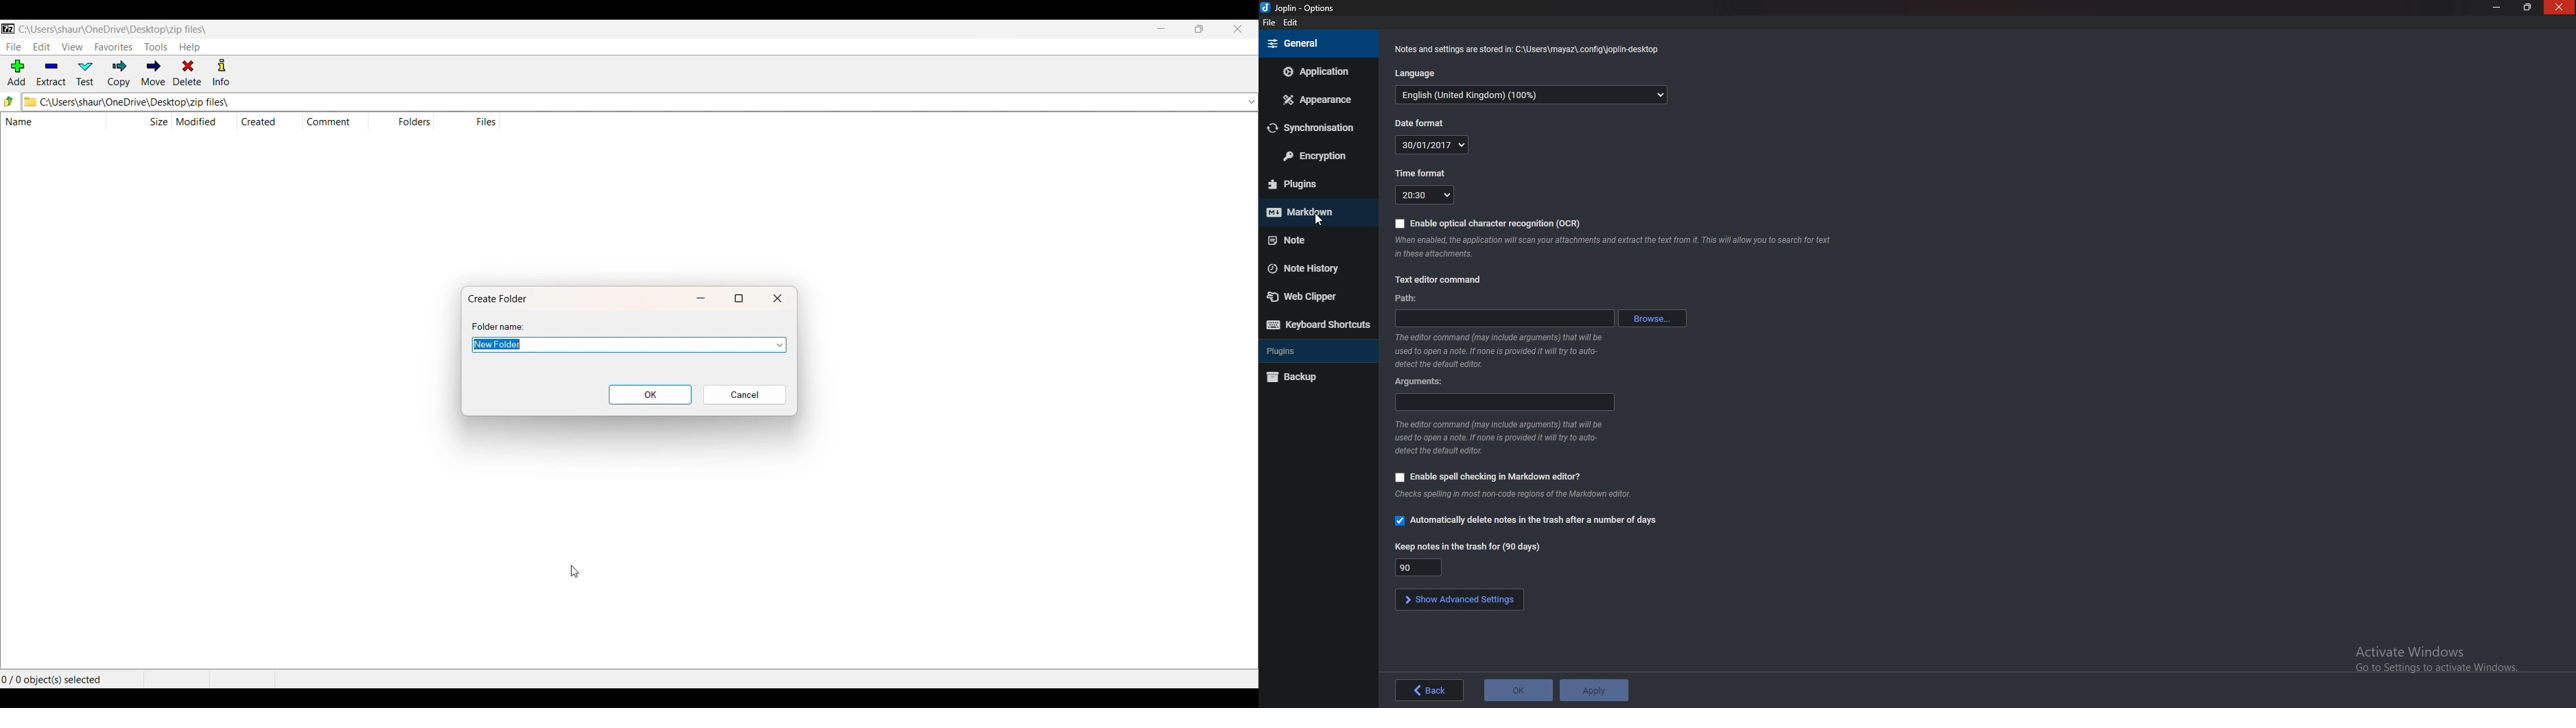  What do you see at coordinates (1534, 96) in the screenshot?
I see `Language` at bounding box center [1534, 96].